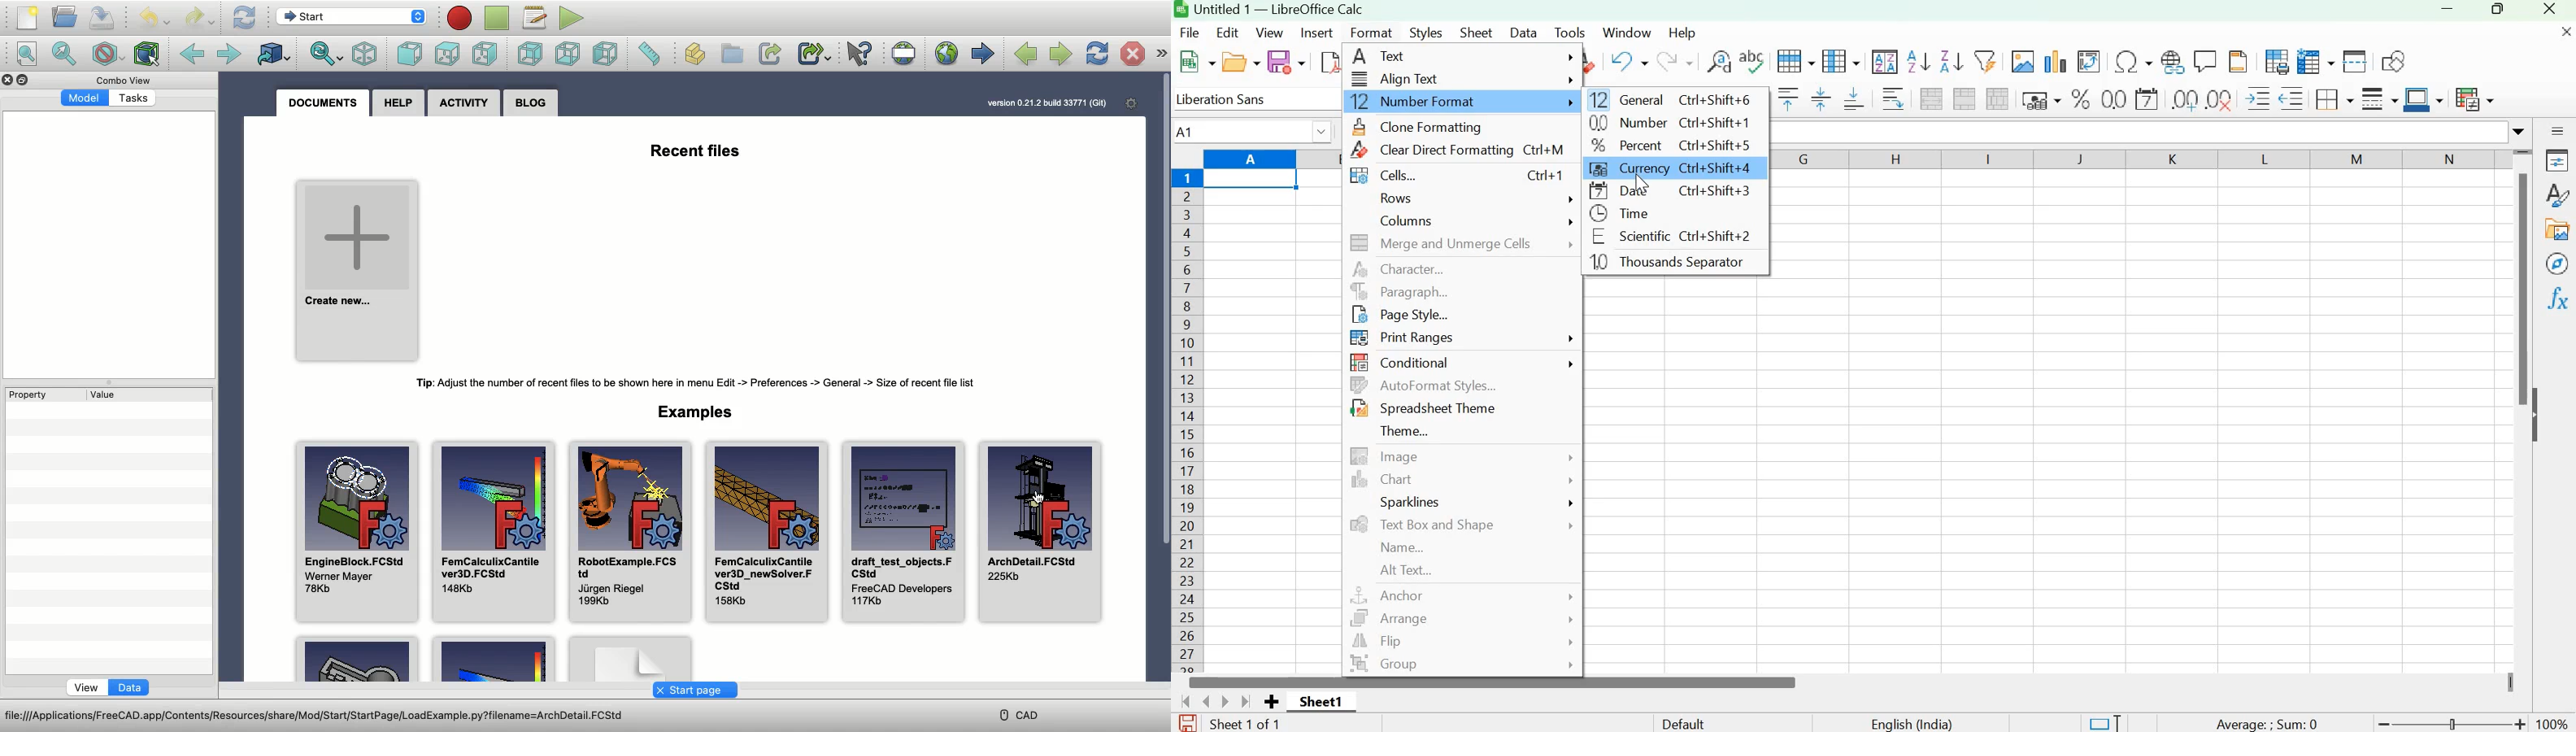 The image size is (2576, 756). What do you see at coordinates (1671, 99) in the screenshot?
I see `General` at bounding box center [1671, 99].